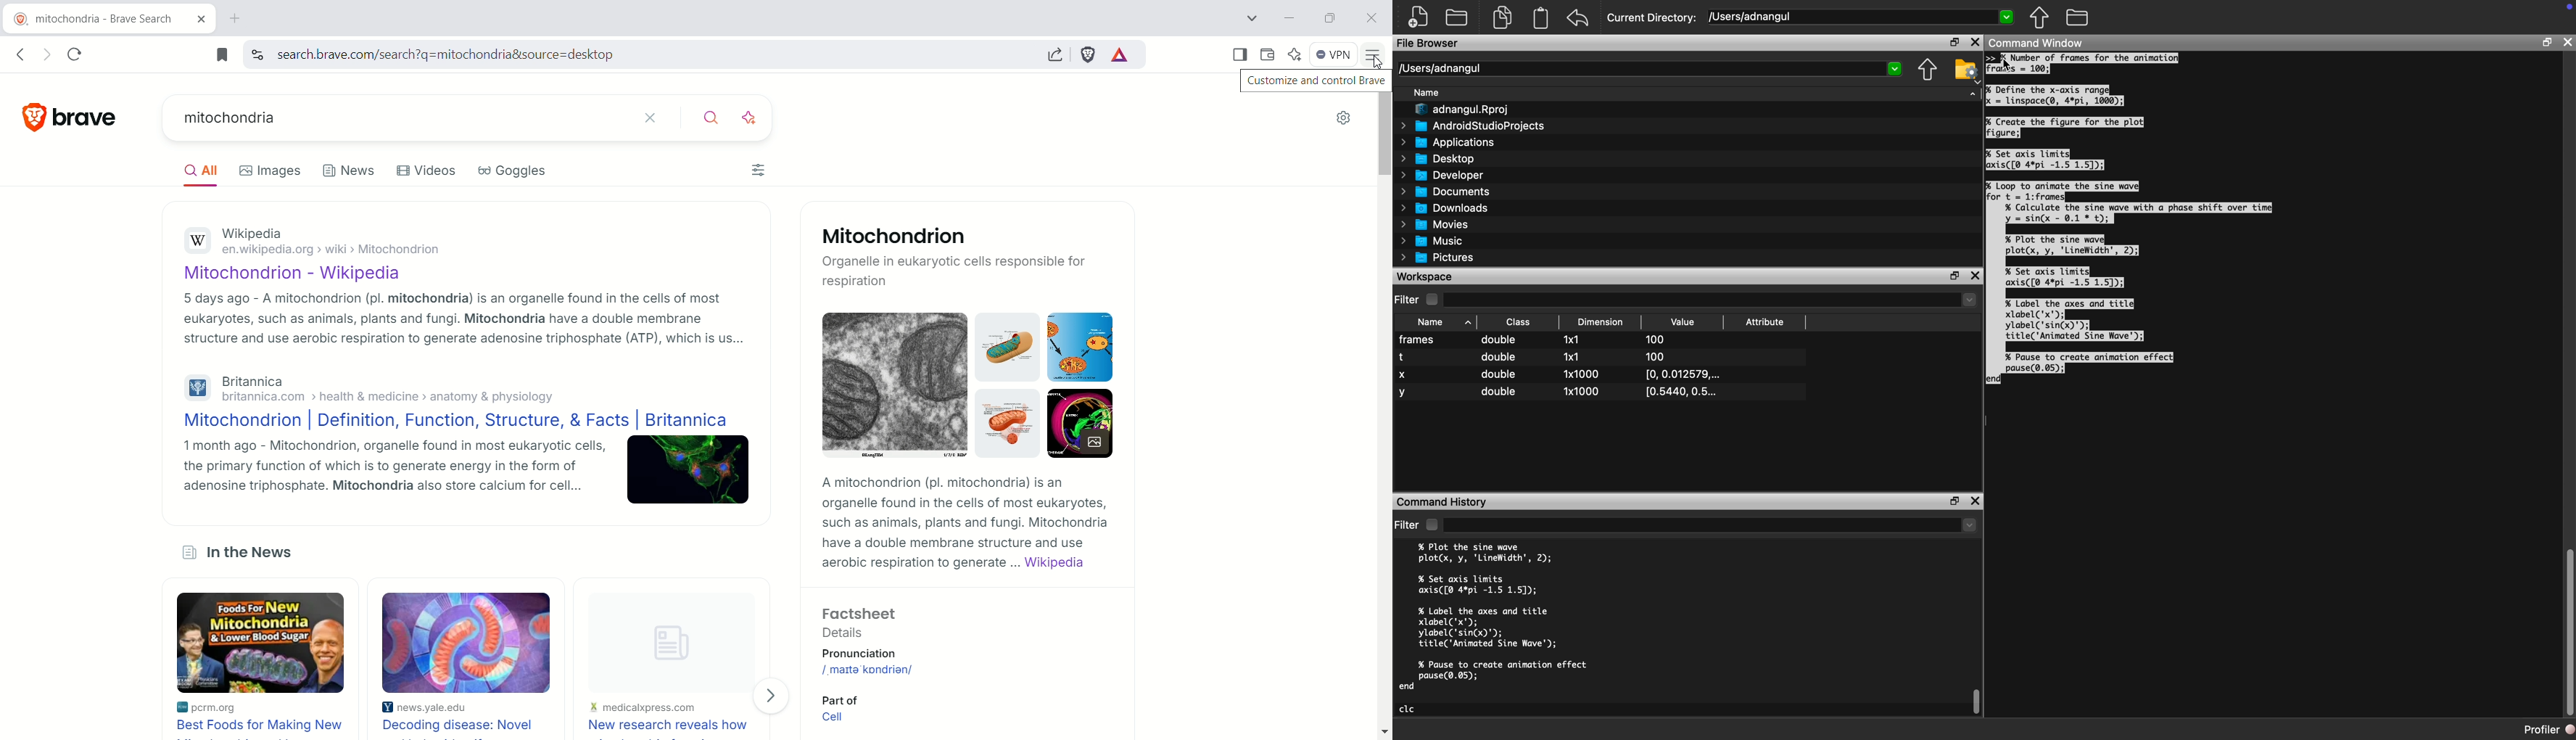  Describe the element at coordinates (2569, 629) in the screenshot. I see `Scroll` at that location.